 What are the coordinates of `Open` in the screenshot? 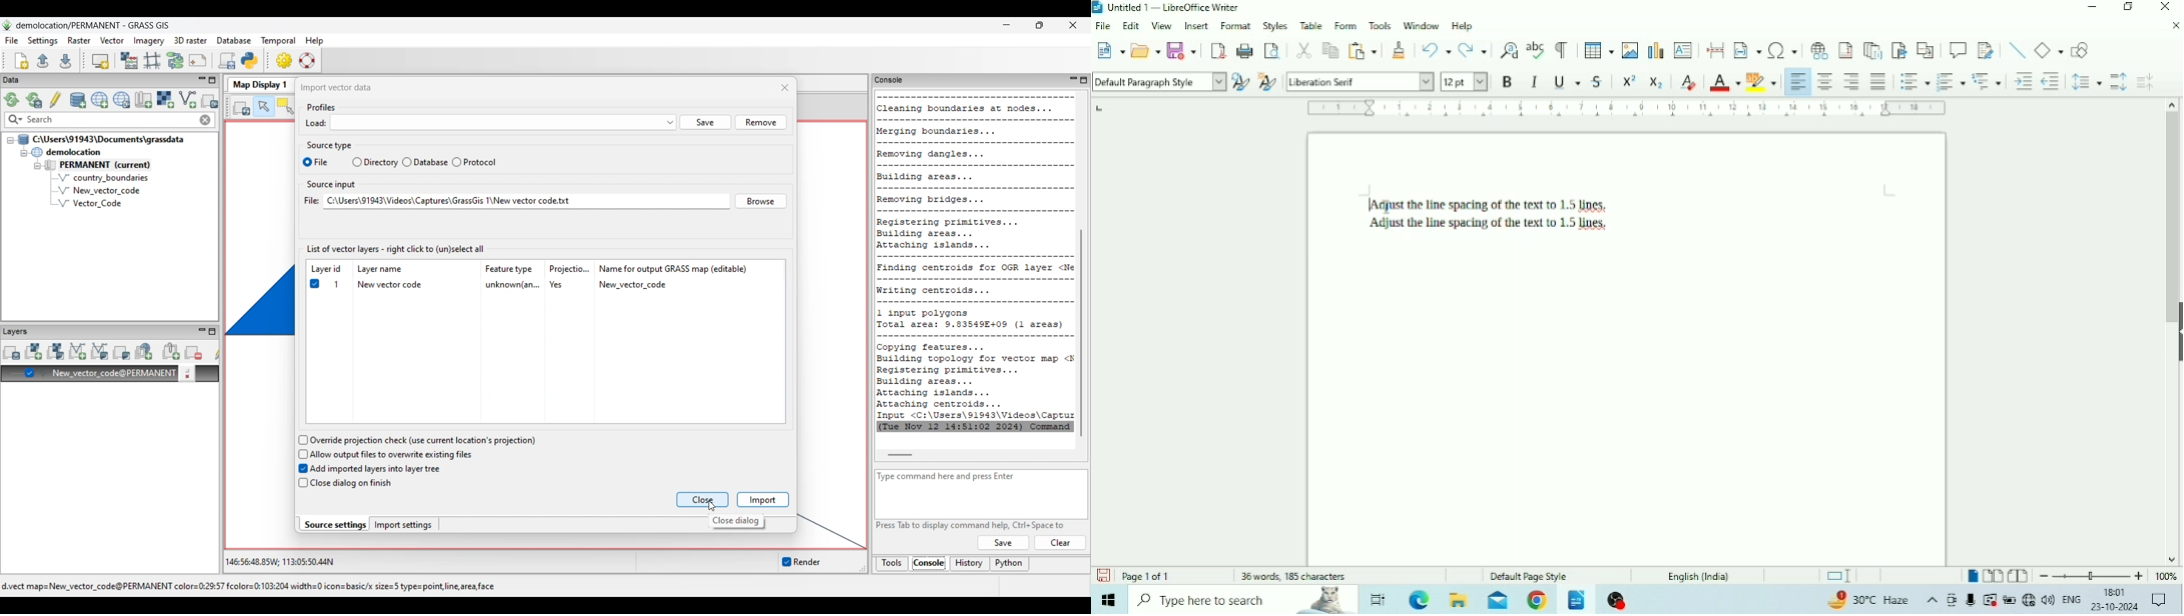 It's located at (1146, 50).